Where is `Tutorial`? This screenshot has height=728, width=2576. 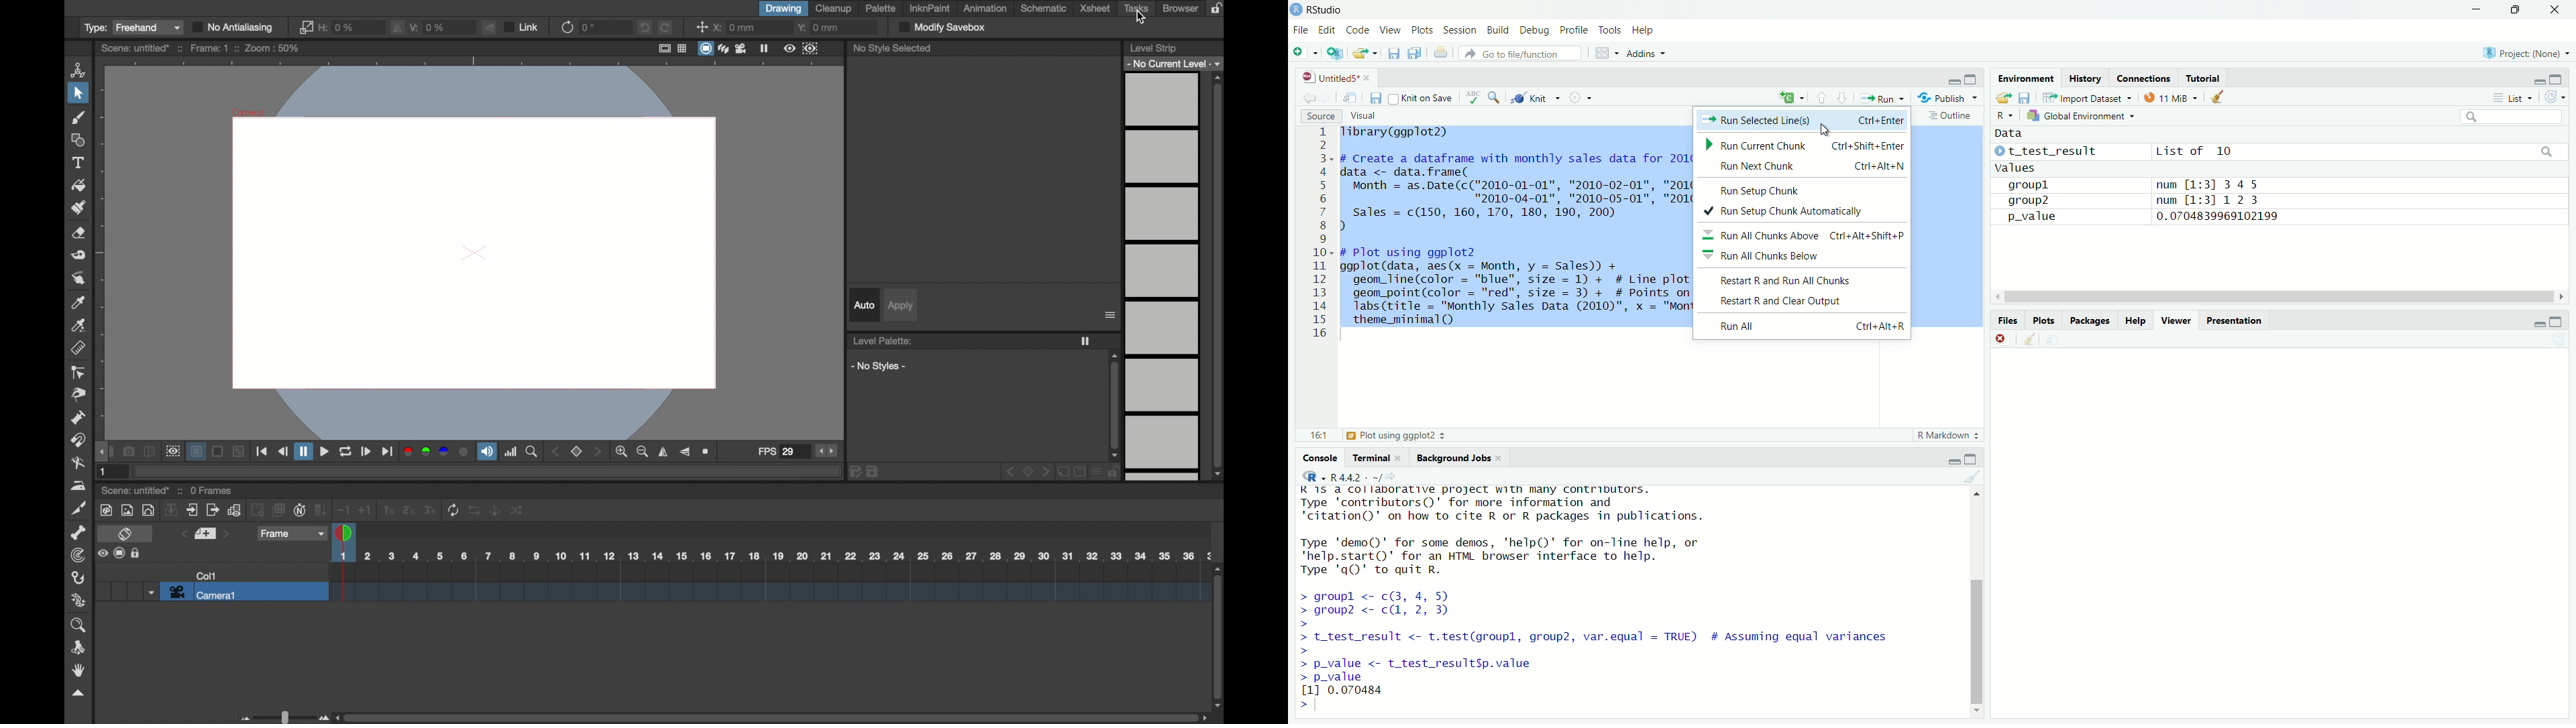
Tutorial is located at coordinates (2204, 76).